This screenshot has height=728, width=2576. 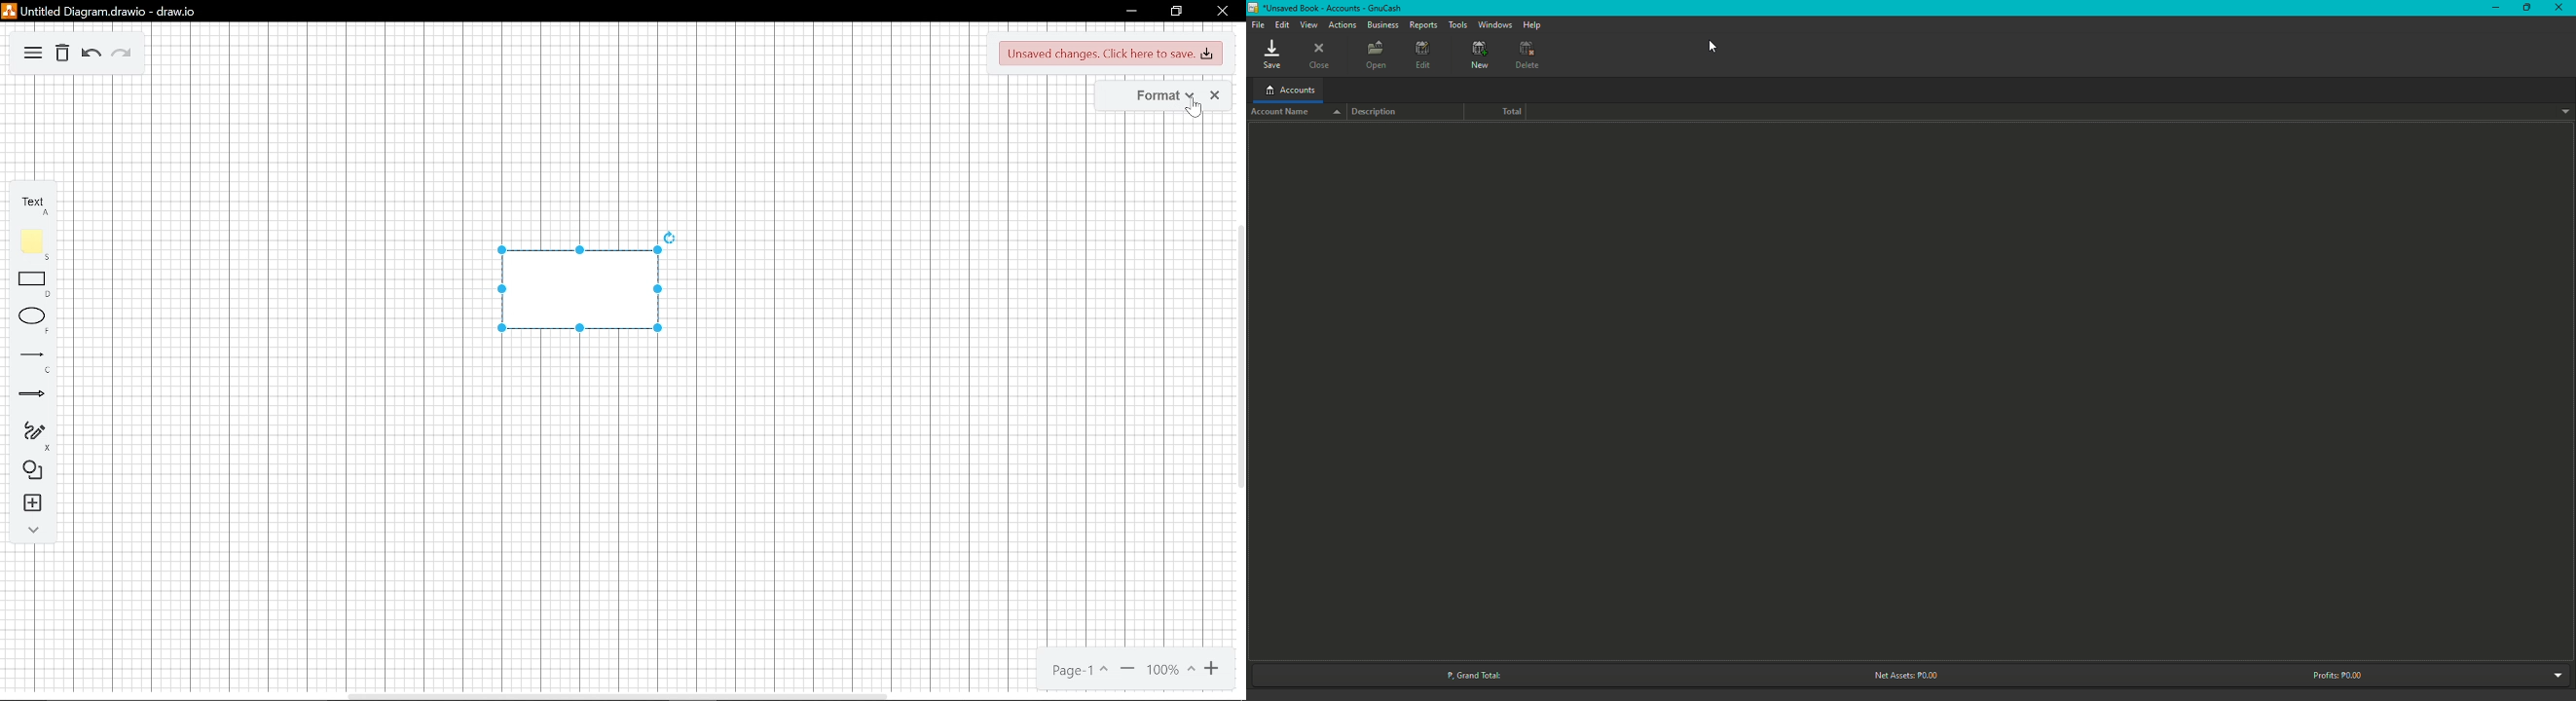 What do you see at coordinates (1534, 26) in the screenshot?
I see `Help` at bounding box center [1534, 26].